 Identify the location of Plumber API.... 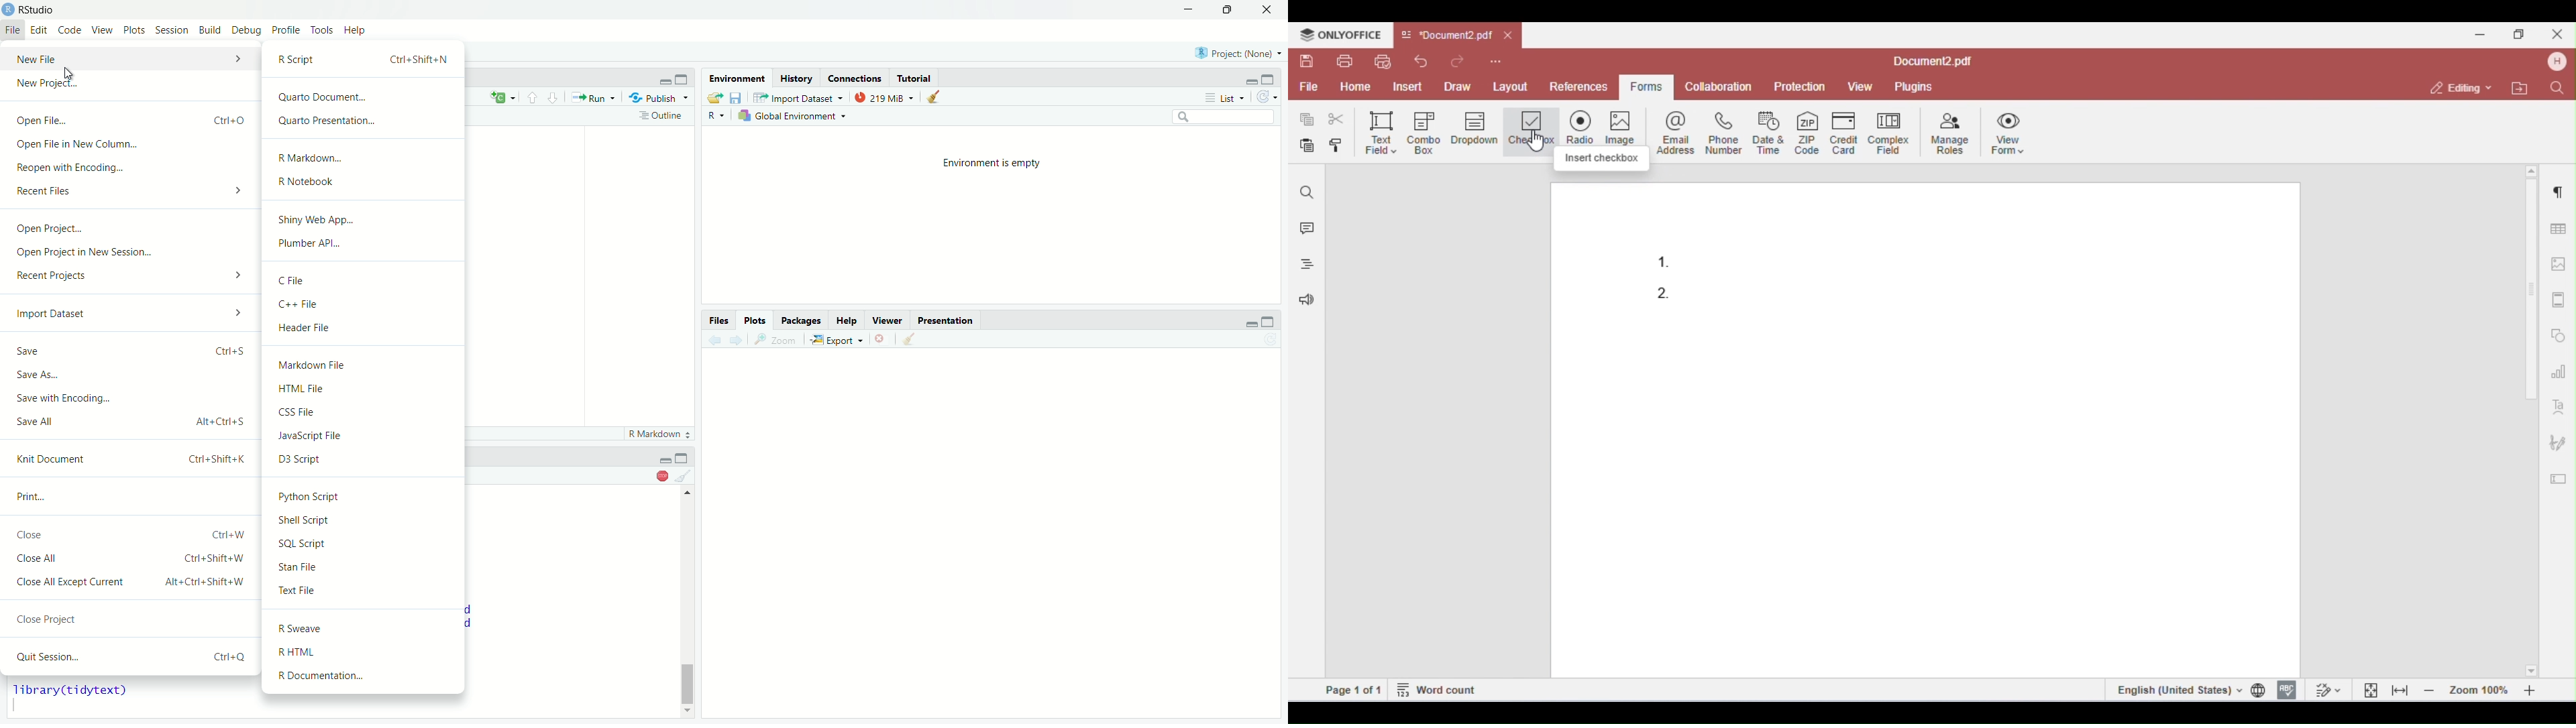
(364, 242).